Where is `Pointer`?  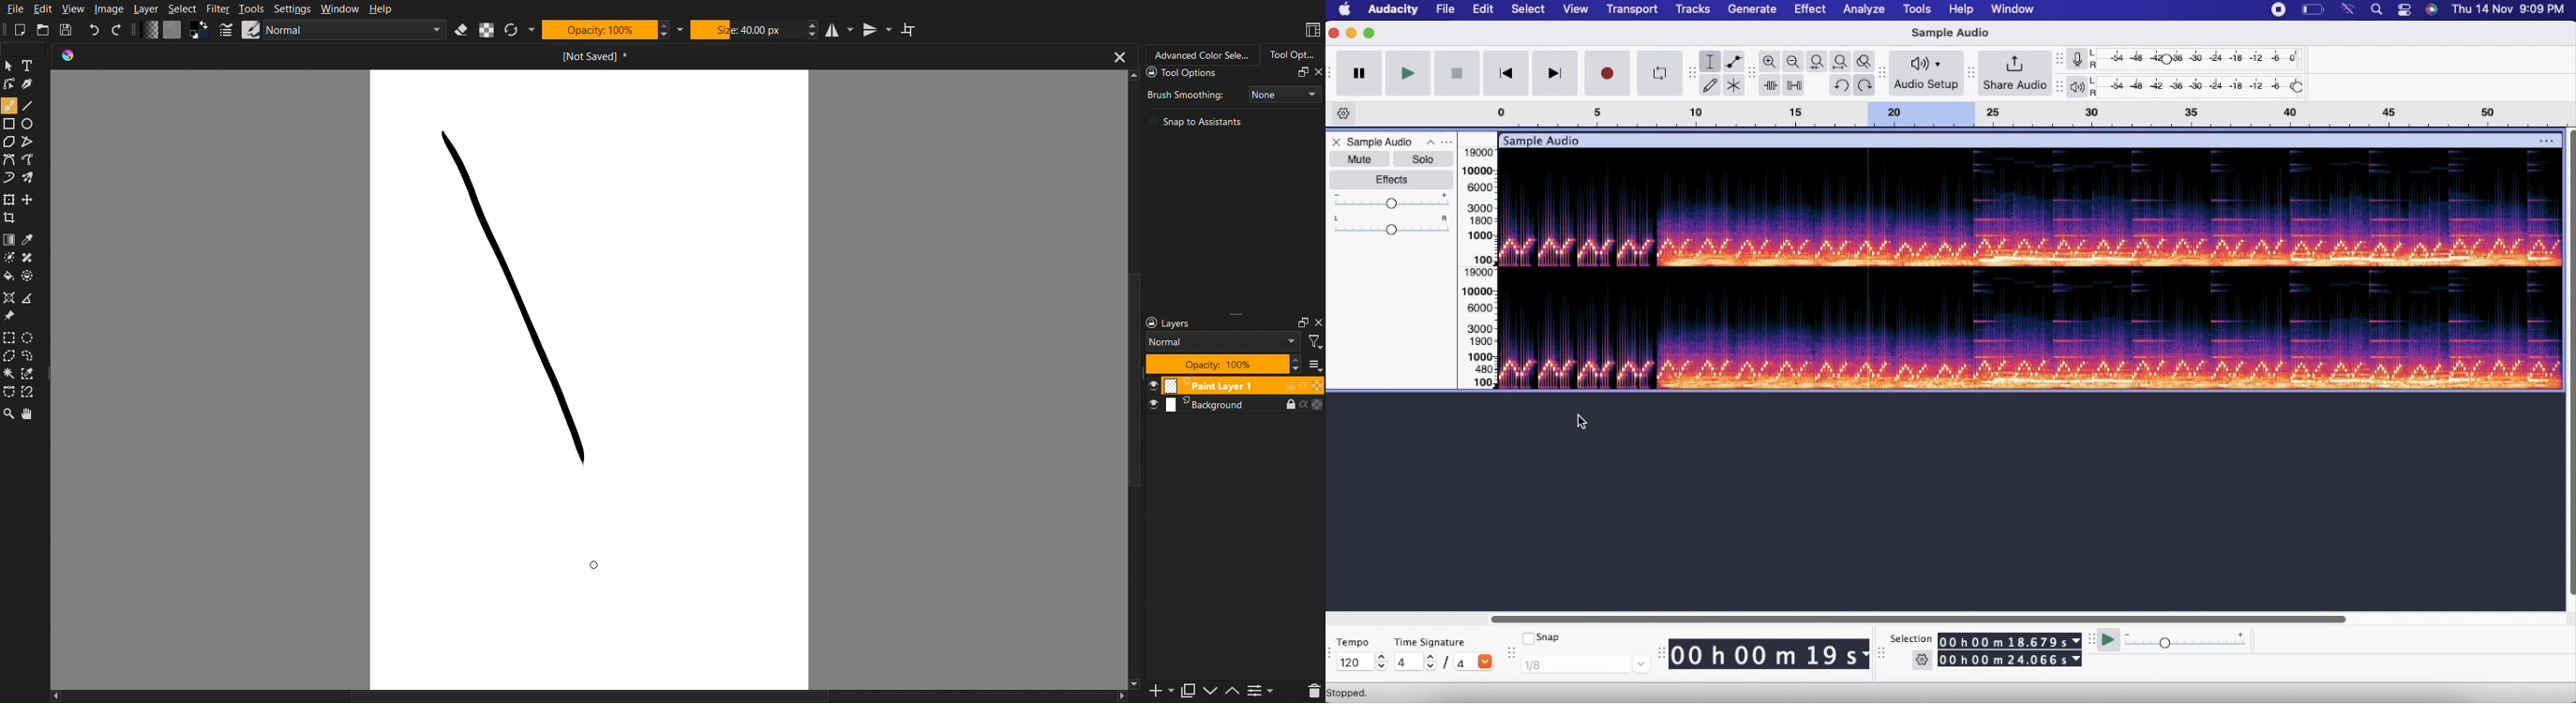 Pointer is located at coordinates (10, 66).